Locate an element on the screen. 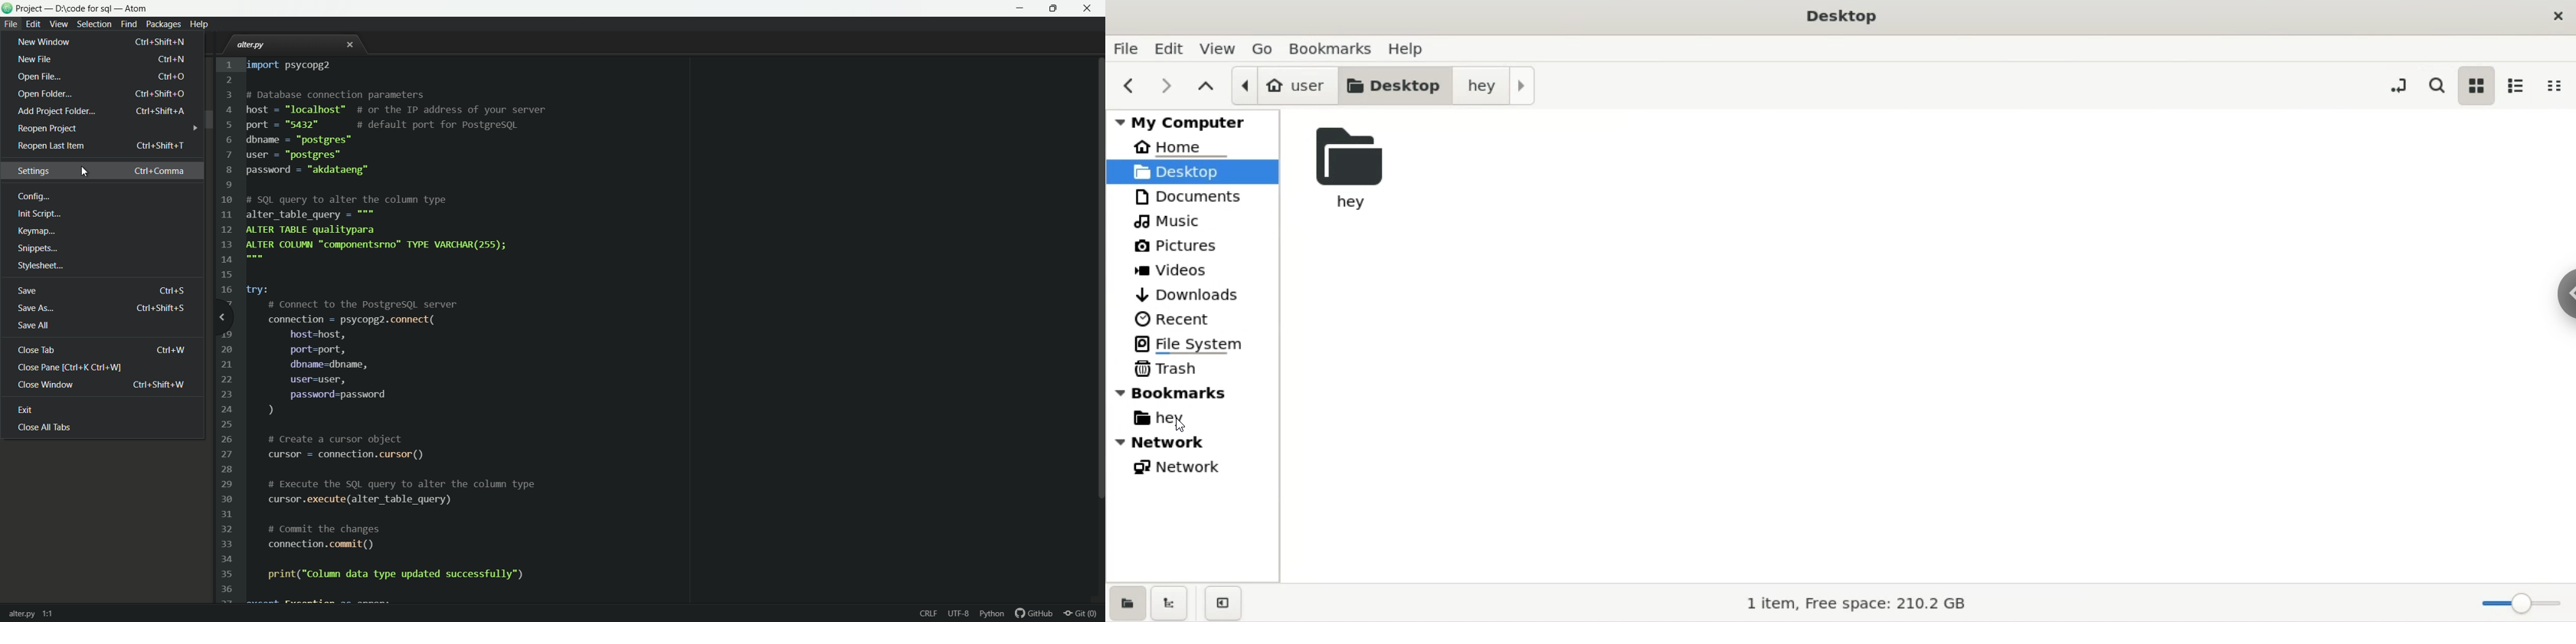 The height and width of the screenshot is (644, 2576). save is located at coordinates (101, 291).